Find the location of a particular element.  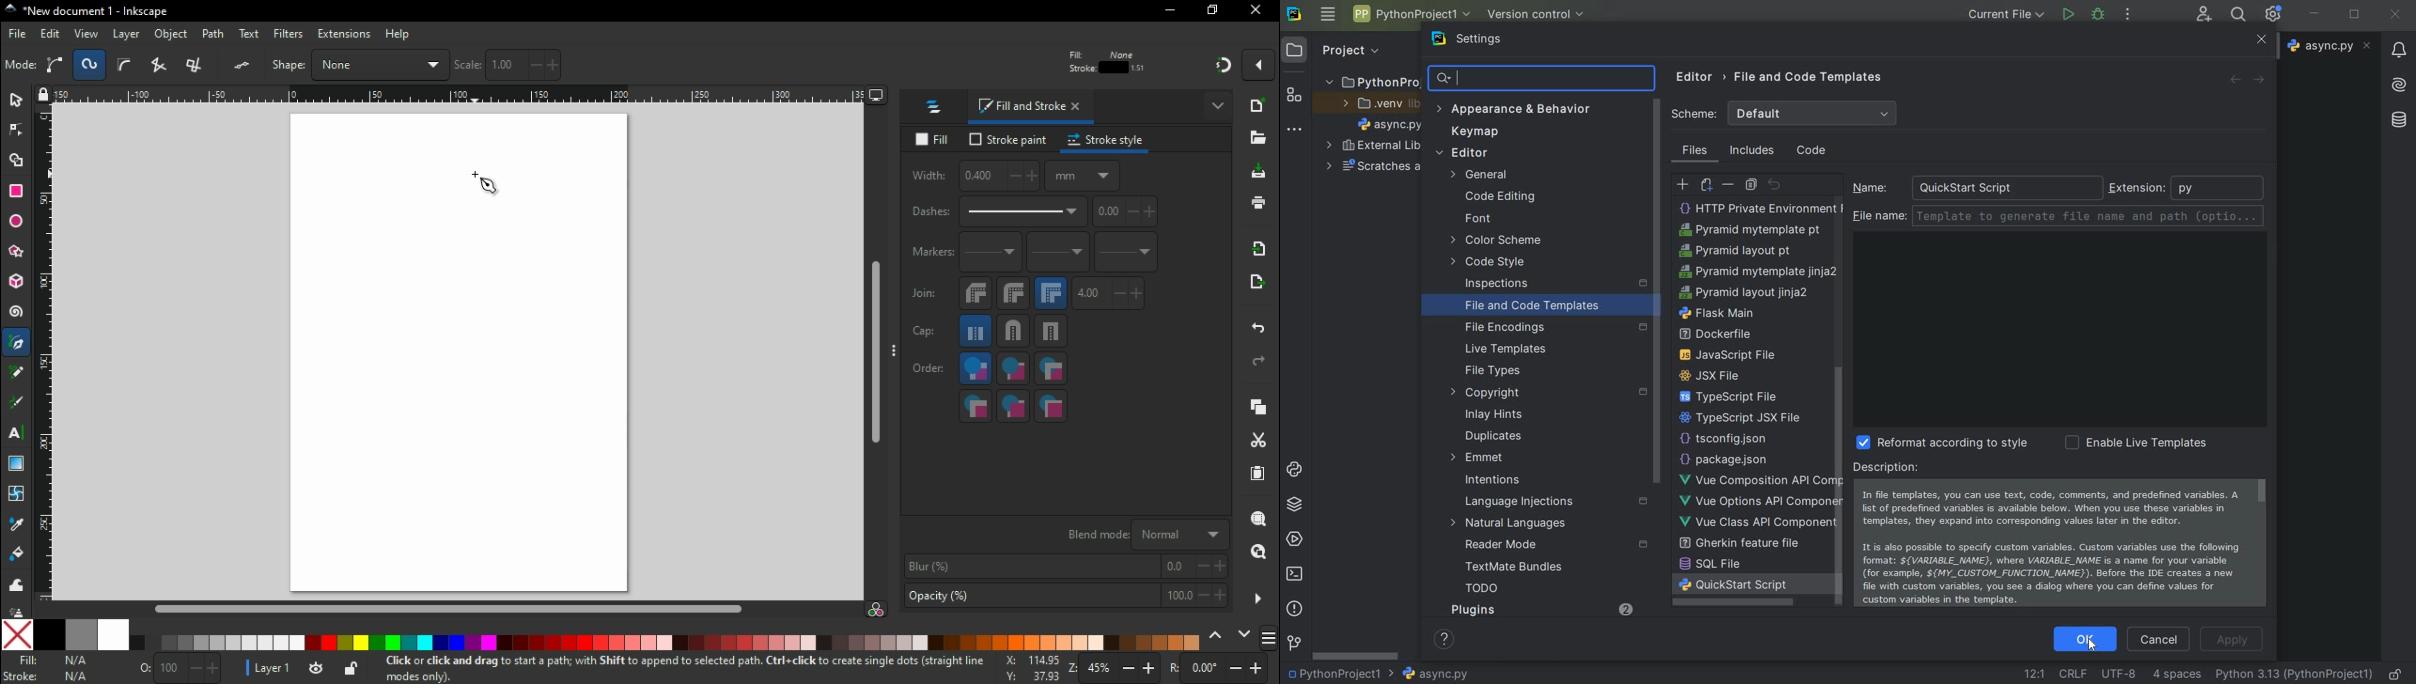

create BSplain path is located at coordinates (128, 68).